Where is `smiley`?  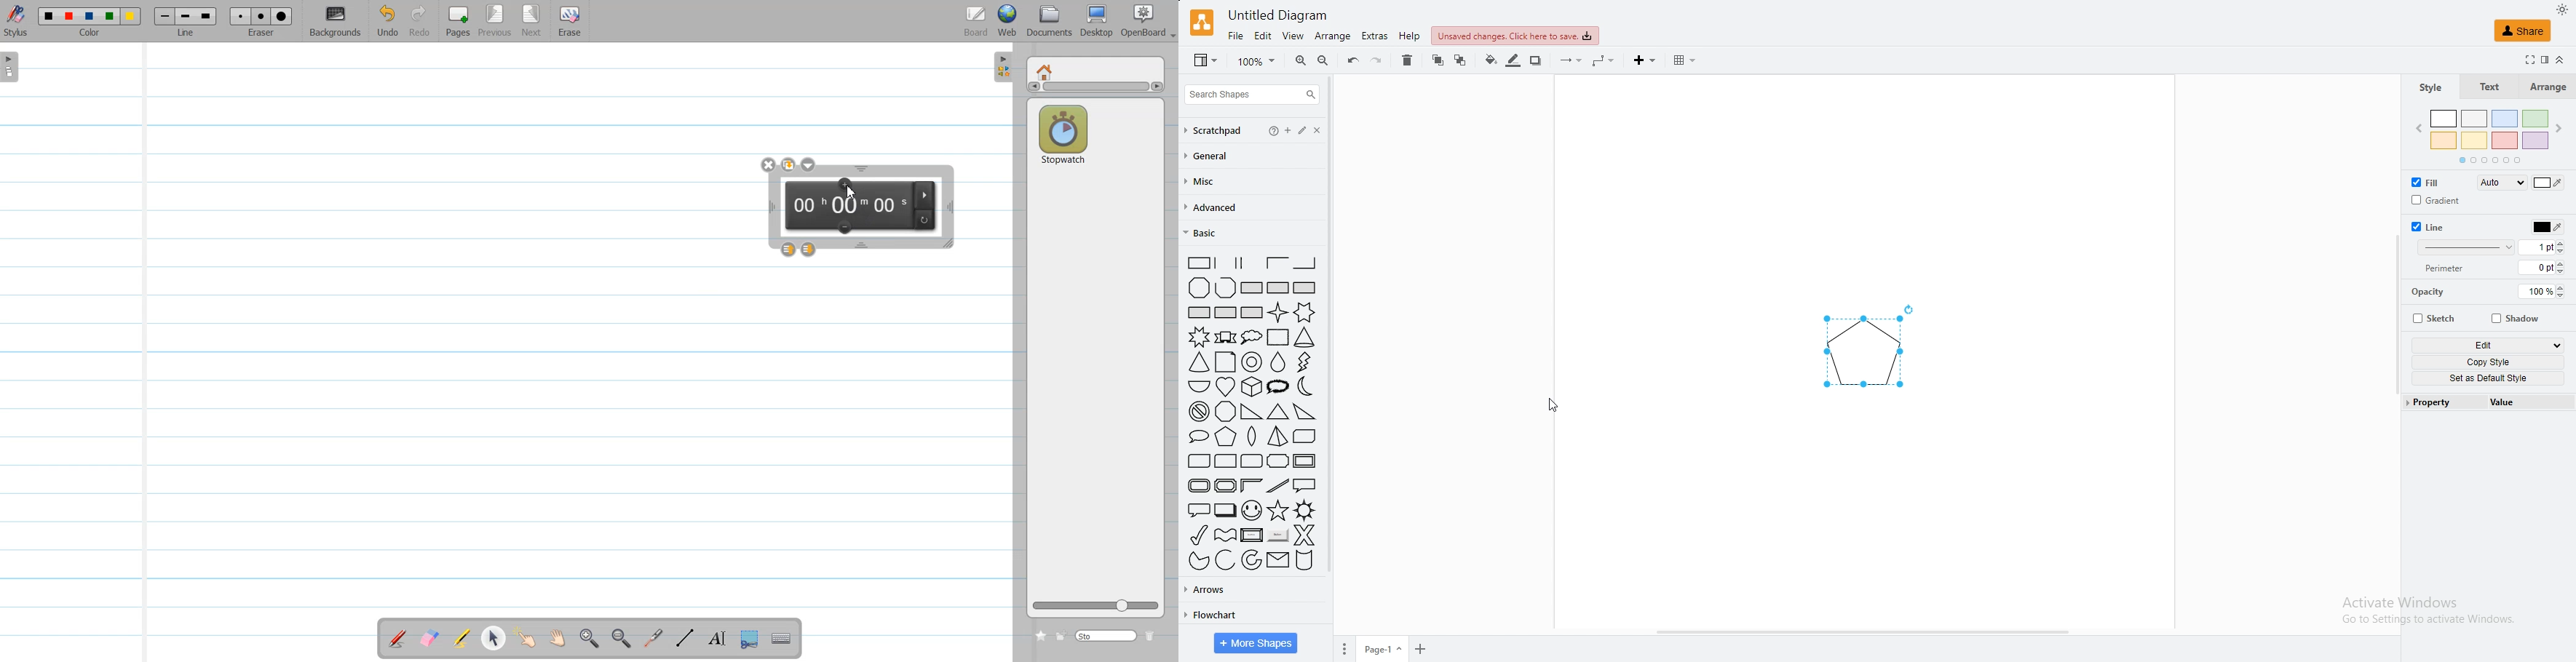
smiley is located at coordinates (1251, 510).